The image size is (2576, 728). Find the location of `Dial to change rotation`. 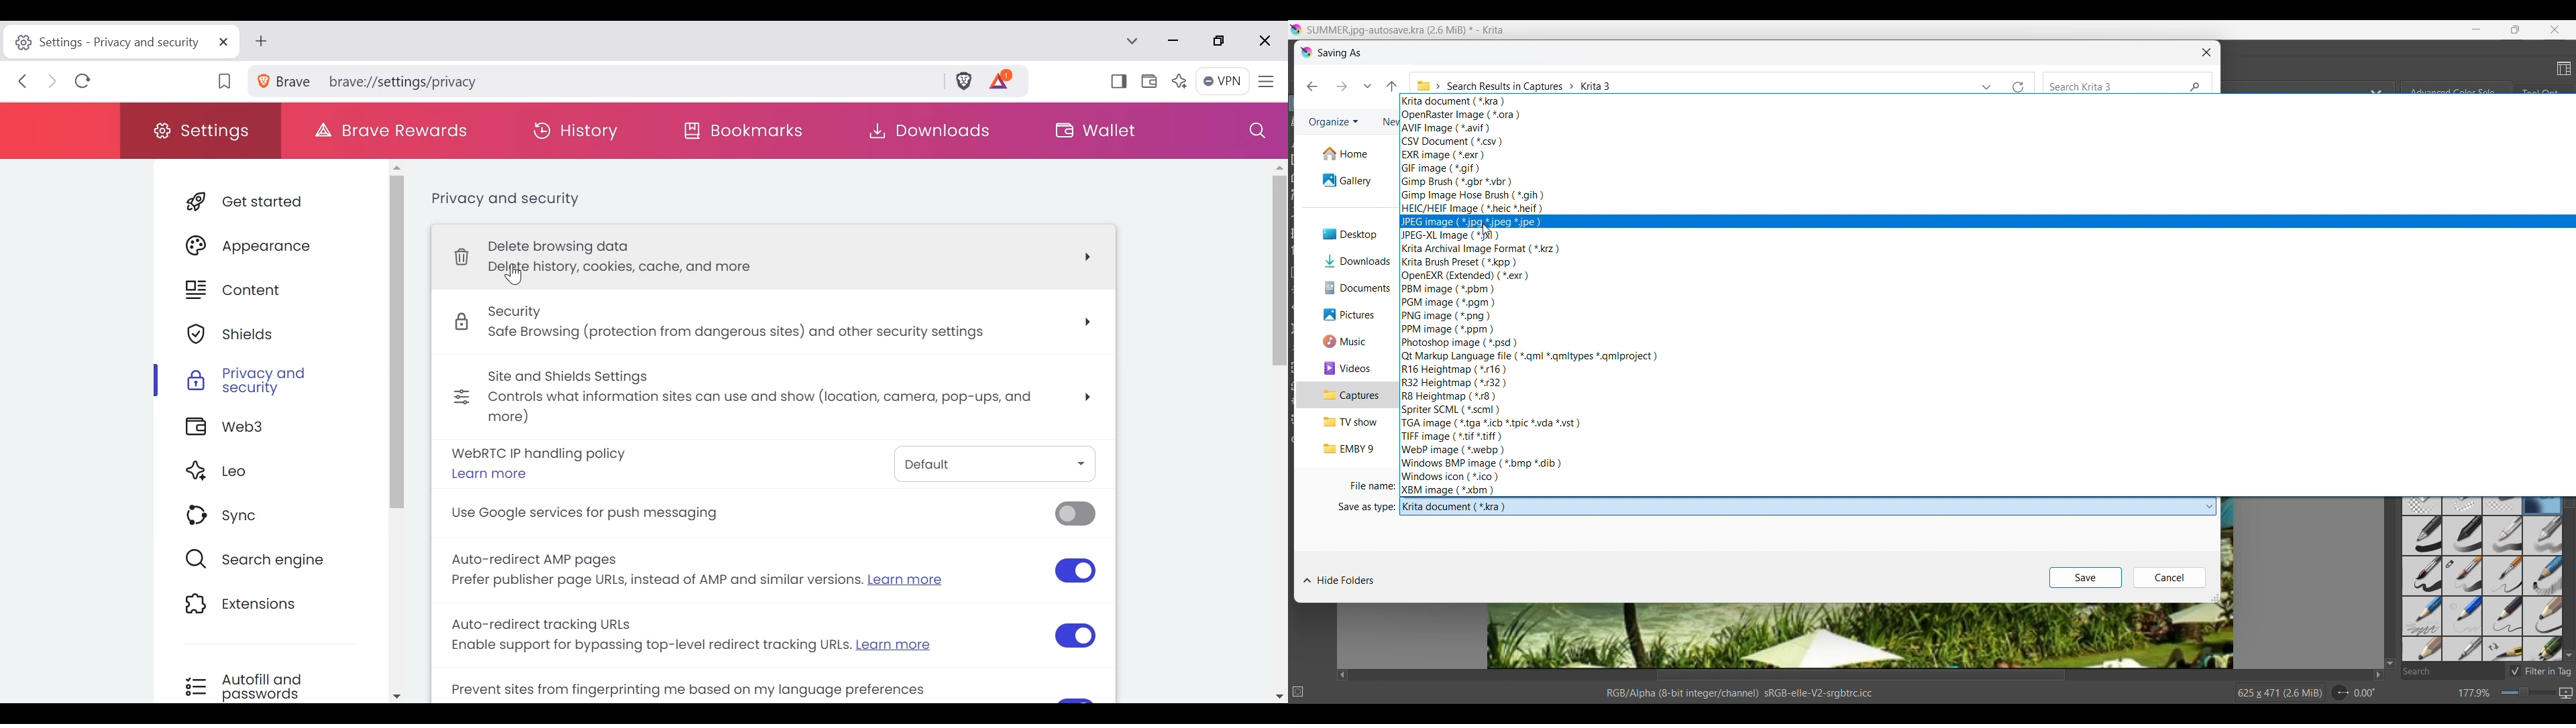

Dial to change rotation is located at coordinates (2341, 693).